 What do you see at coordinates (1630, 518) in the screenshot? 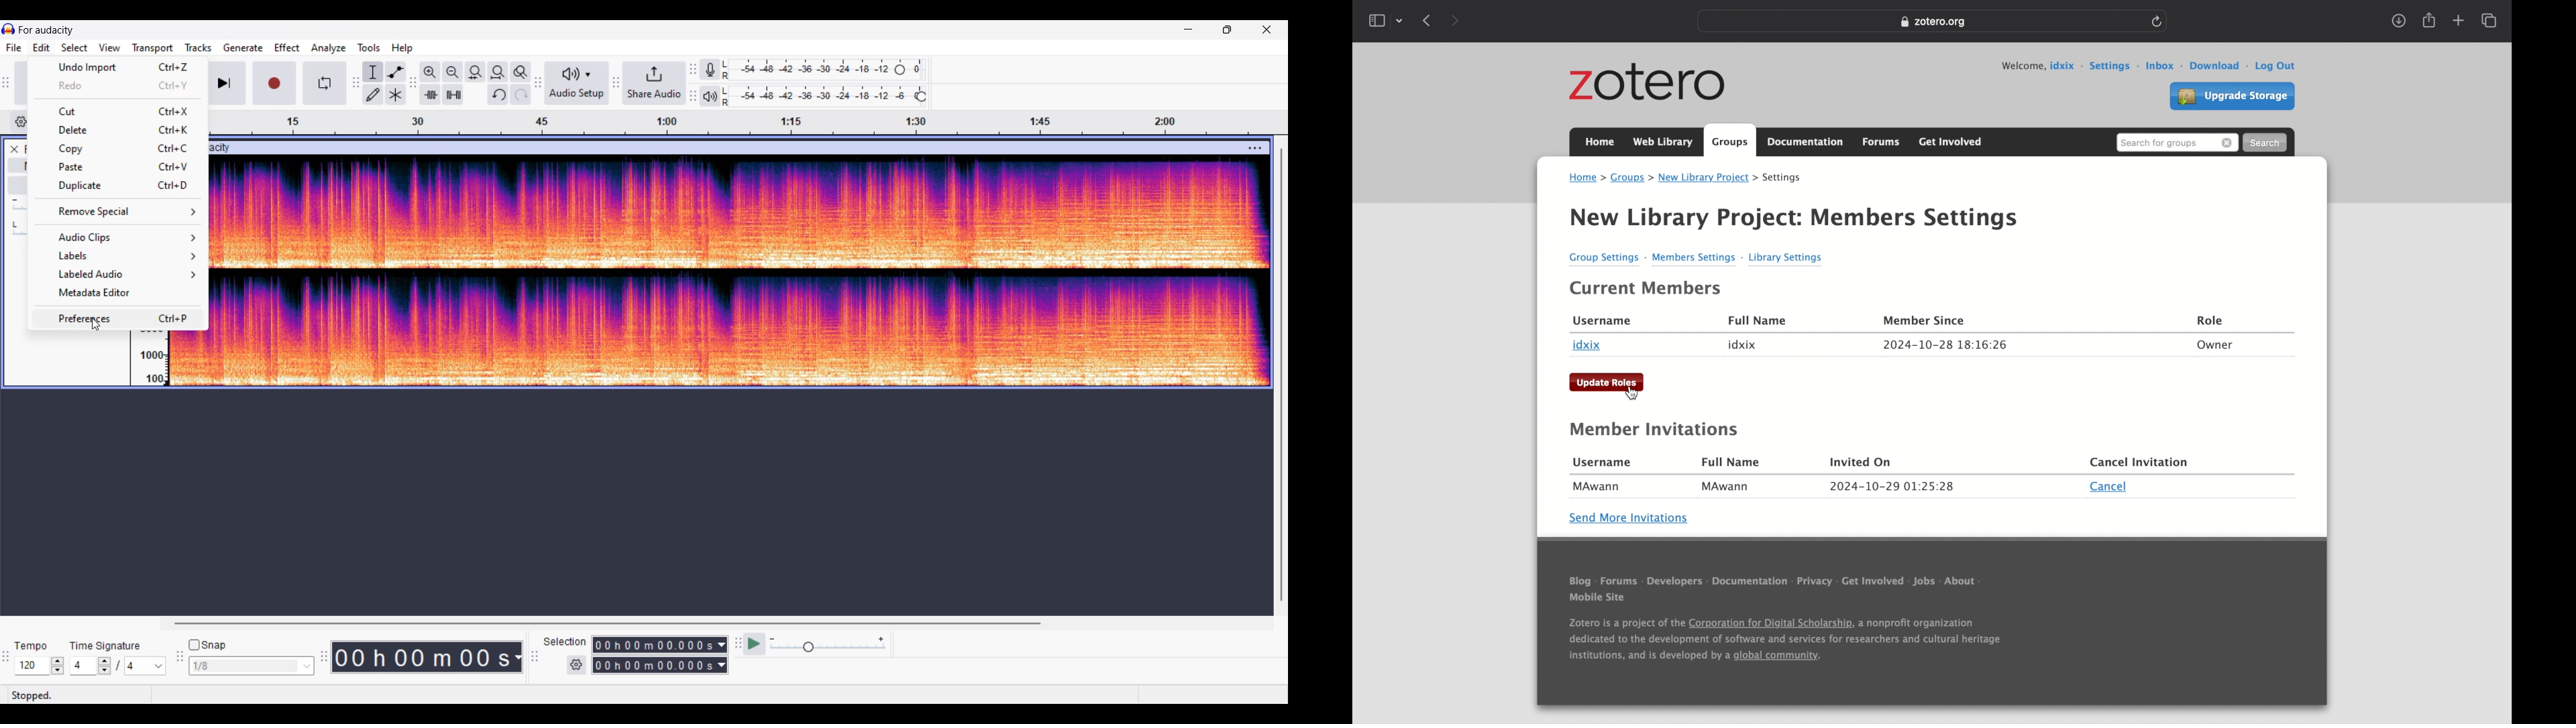
I see `send more invitations` at bounding box center [1630, 518].